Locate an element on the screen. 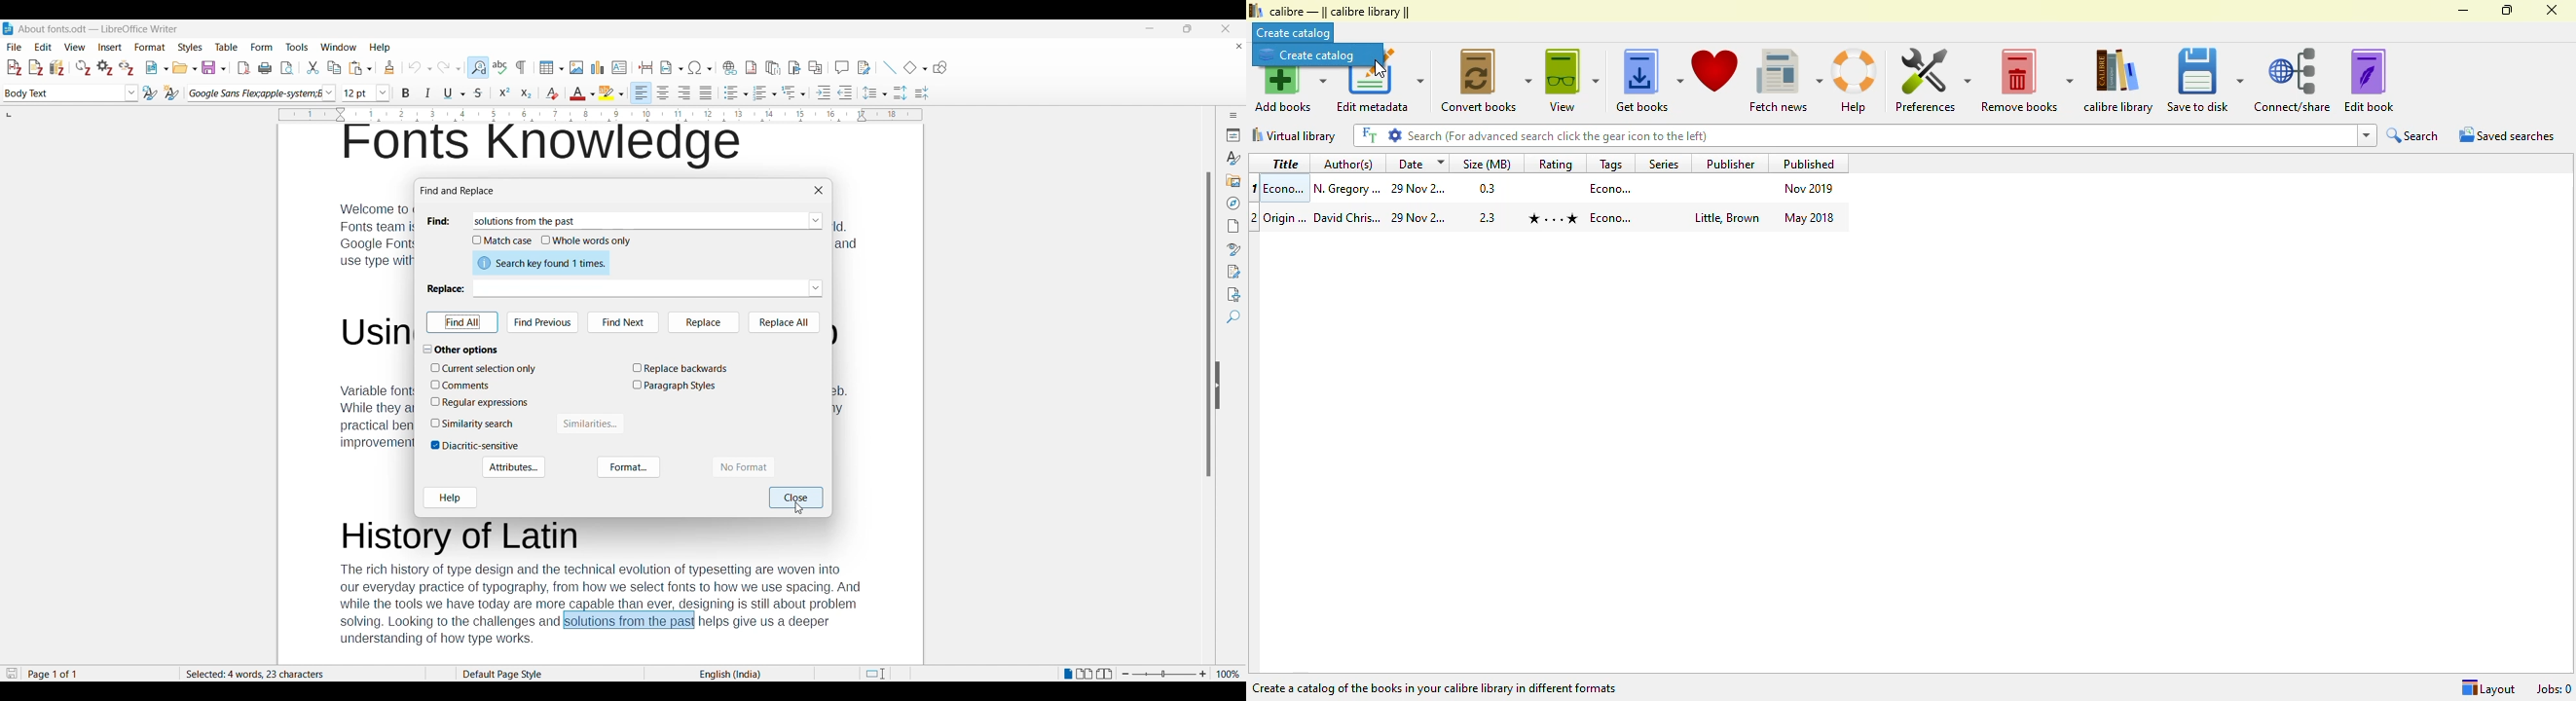 This screenshot has height=728, width=2576. Help is located at coordinates (450, 498).